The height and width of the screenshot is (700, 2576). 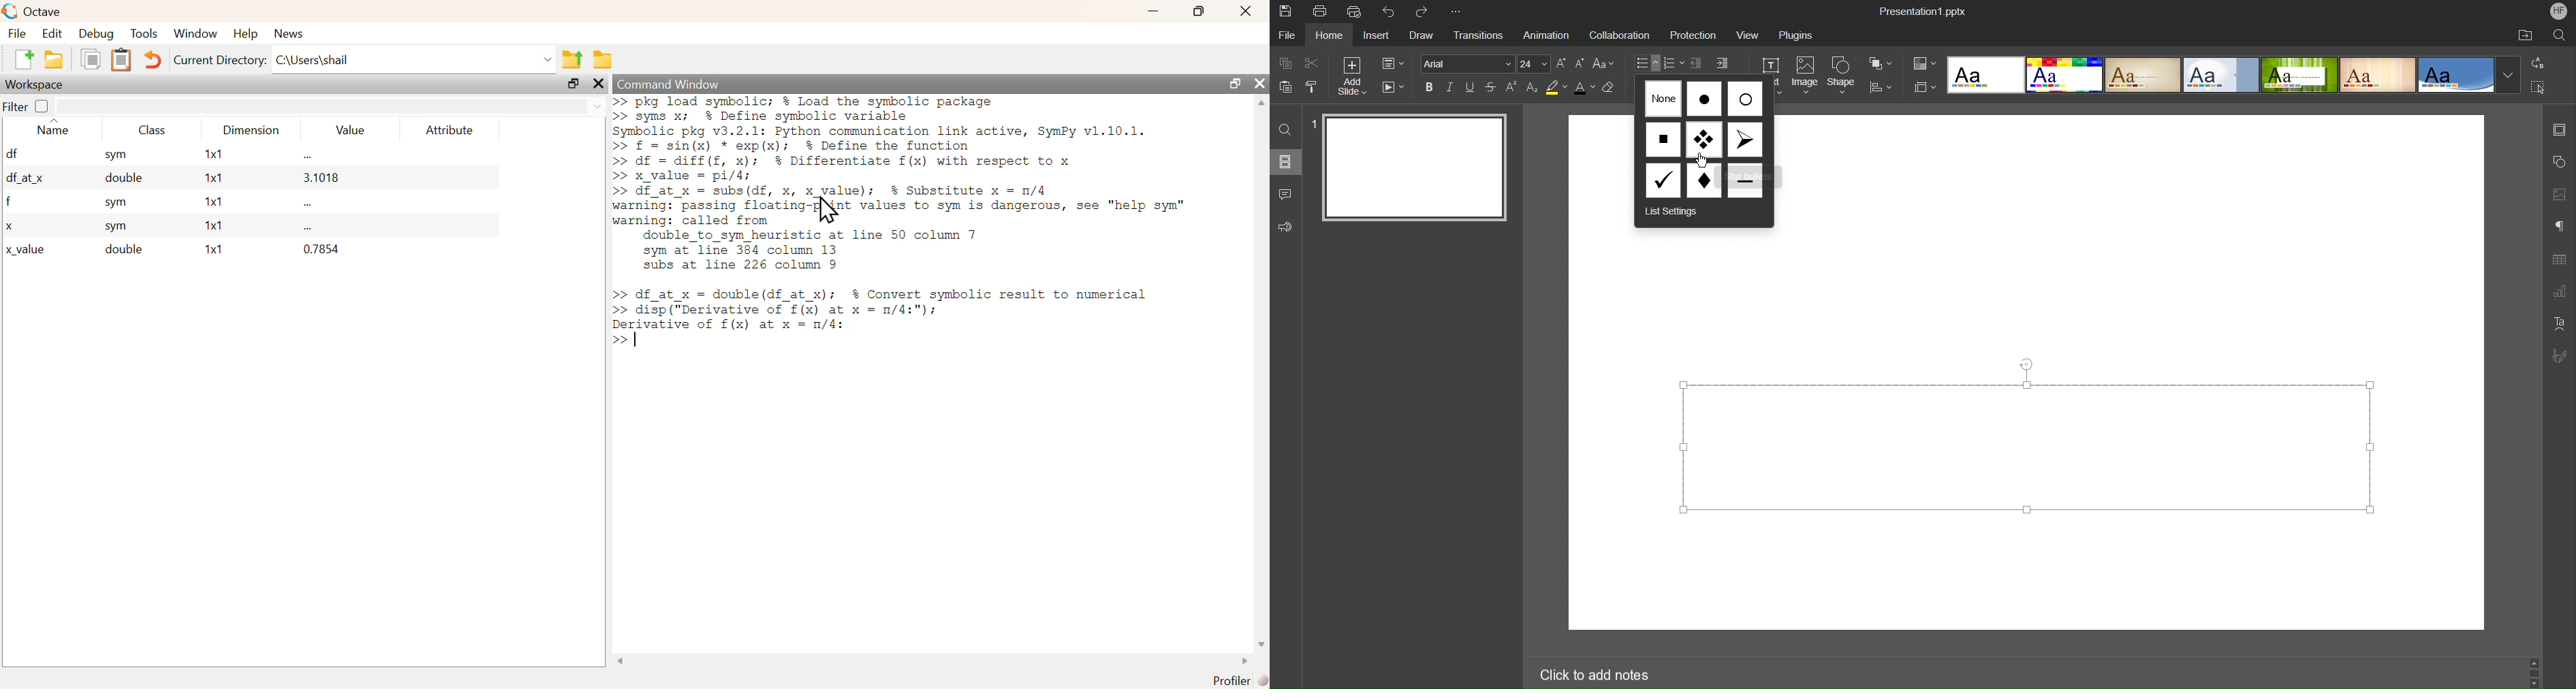 I want to click on template, so click(x=2377, y=75).